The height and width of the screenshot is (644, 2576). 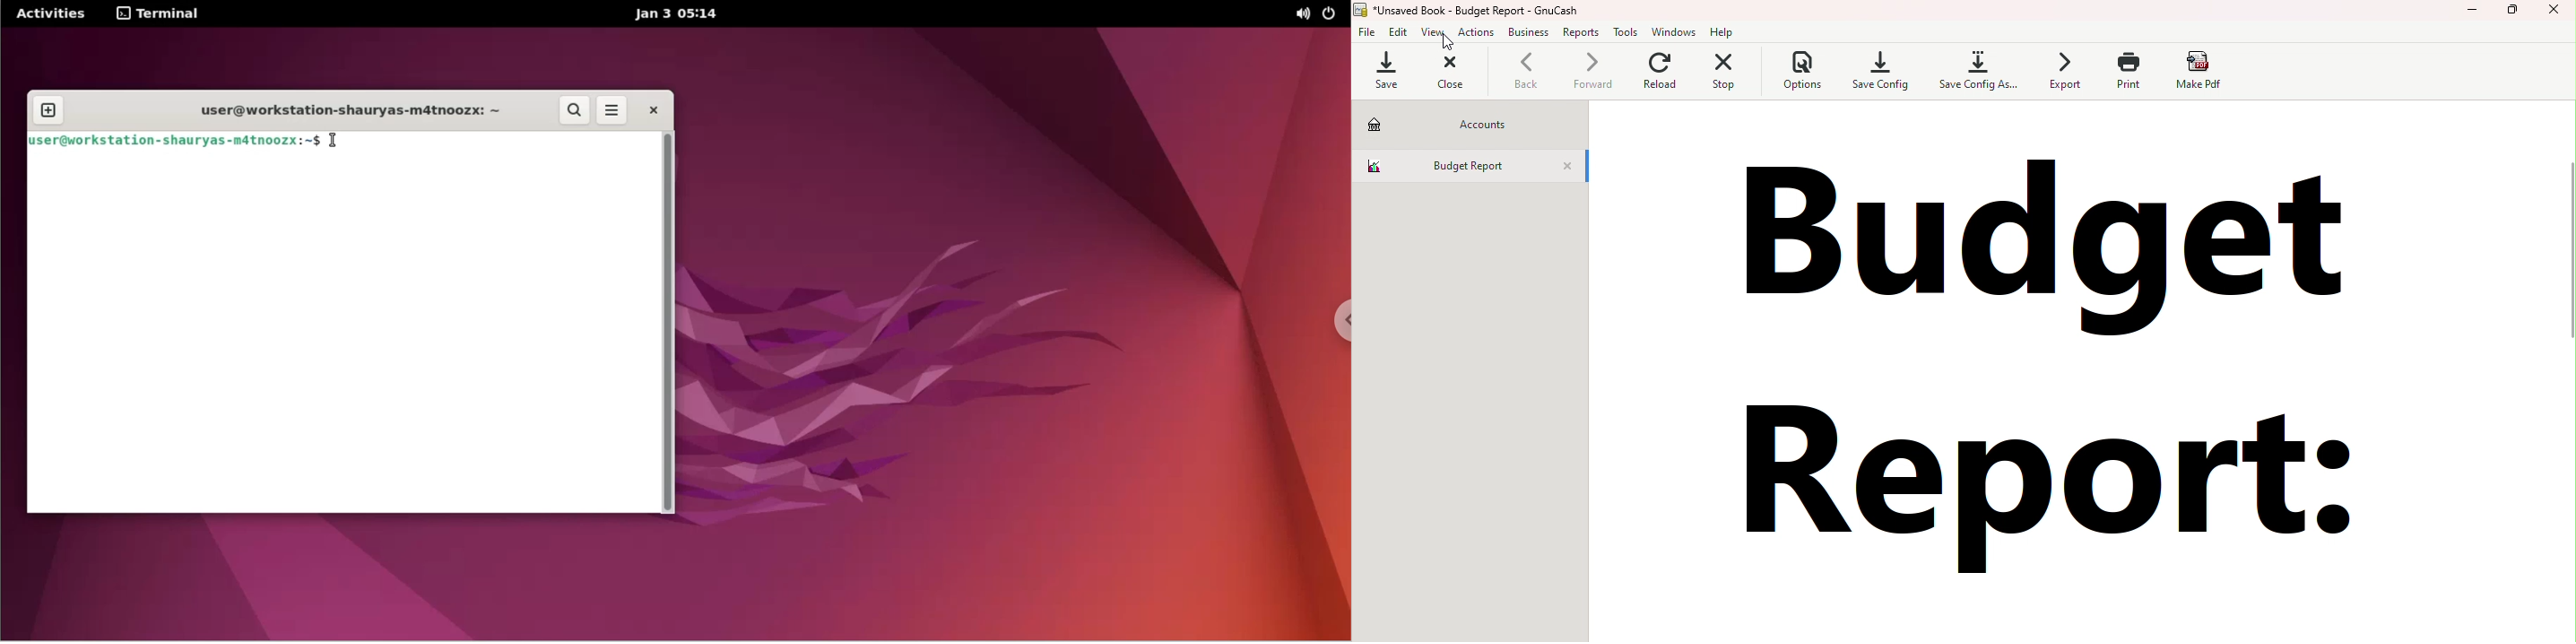 What do you see at coordinates (508, 144) in the screenshot?
I see `command input box` at bounding box center [508, 144].